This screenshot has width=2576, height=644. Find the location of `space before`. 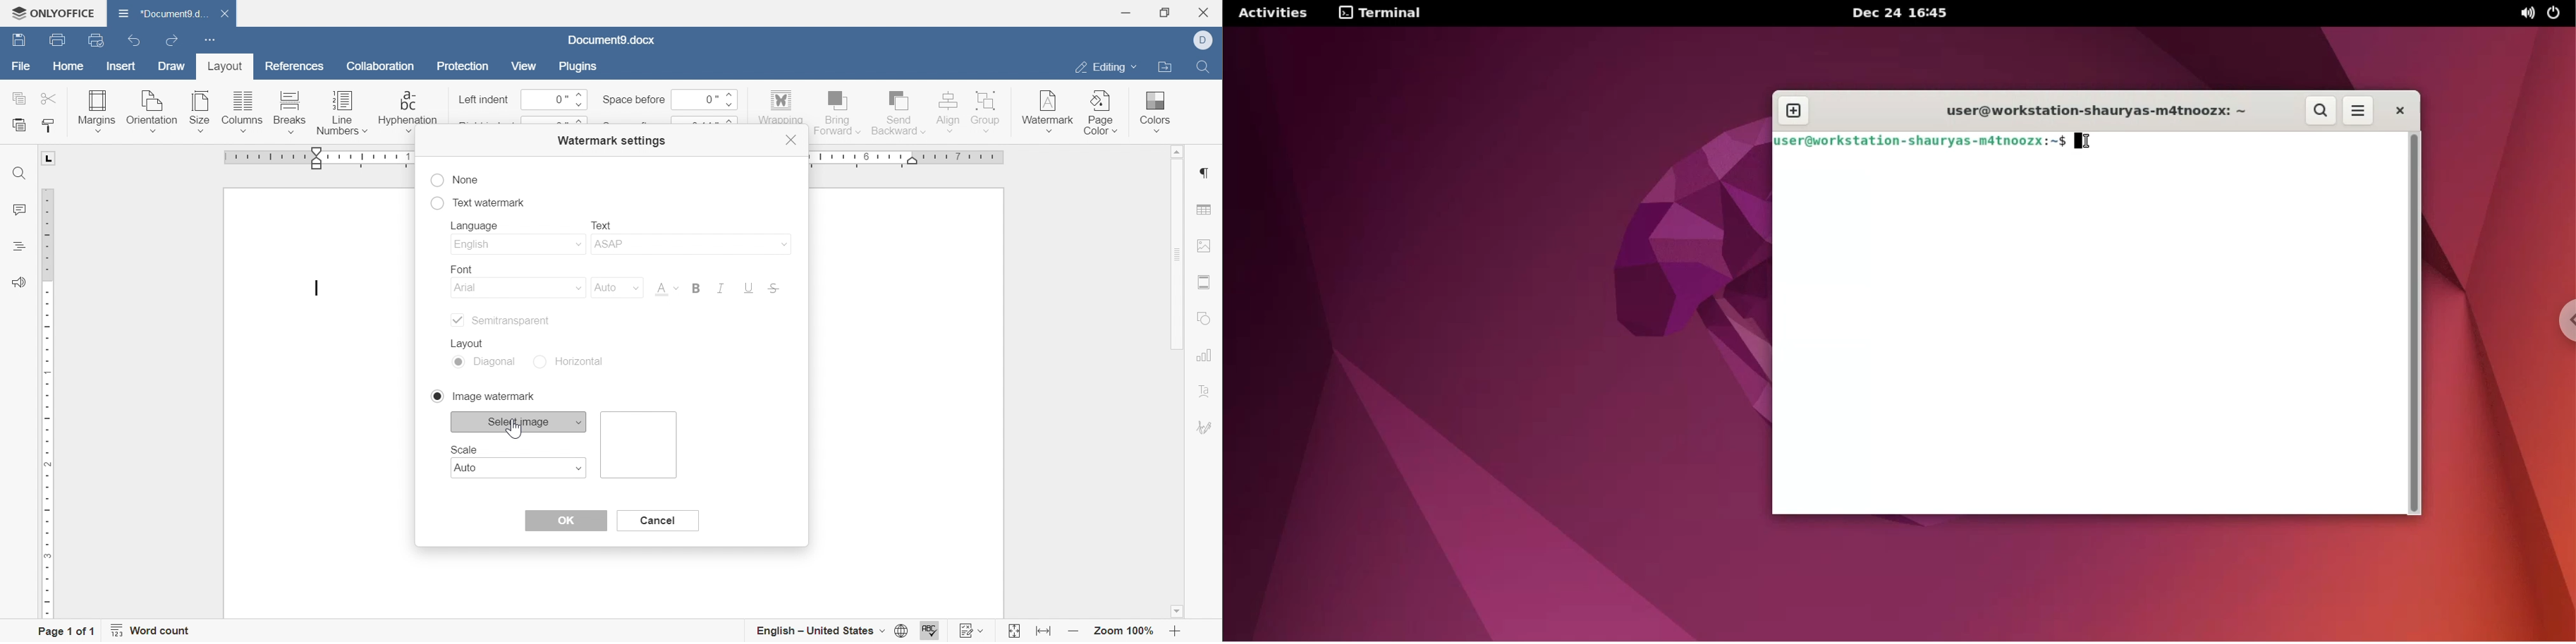

space before is located at coordinates (633, 99).